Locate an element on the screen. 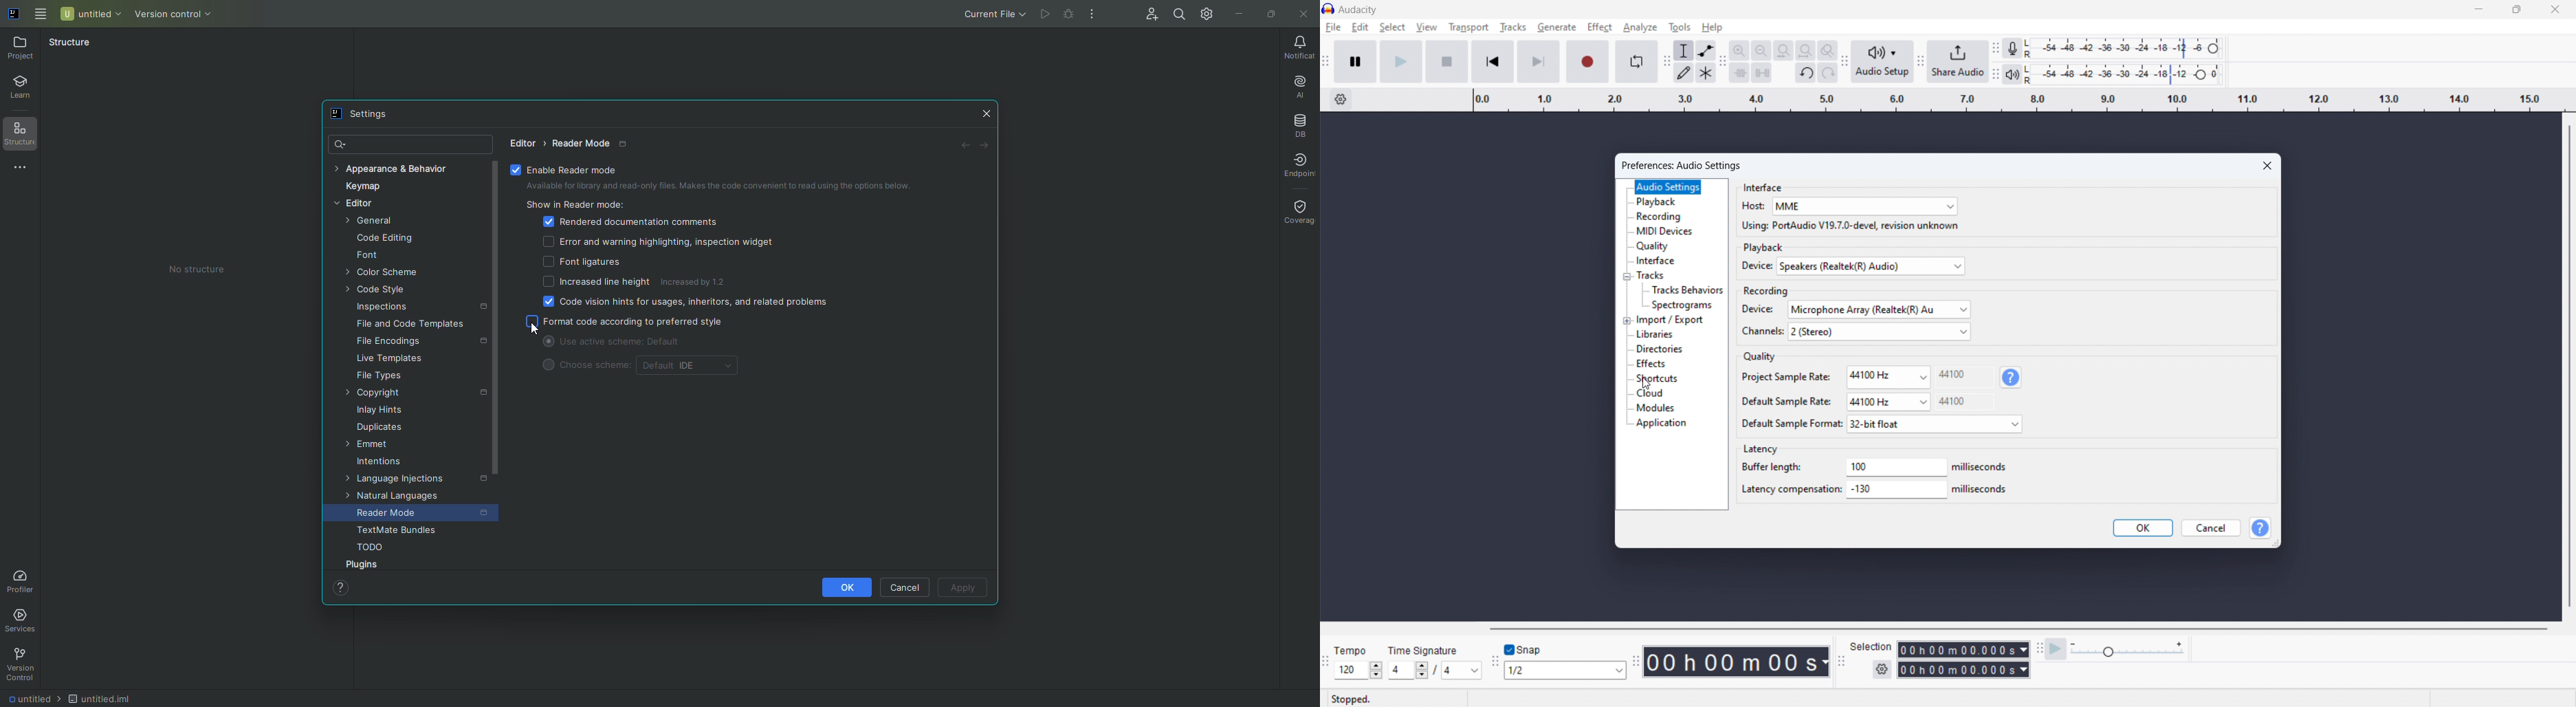  directories is located at coordinates (1662, 349).